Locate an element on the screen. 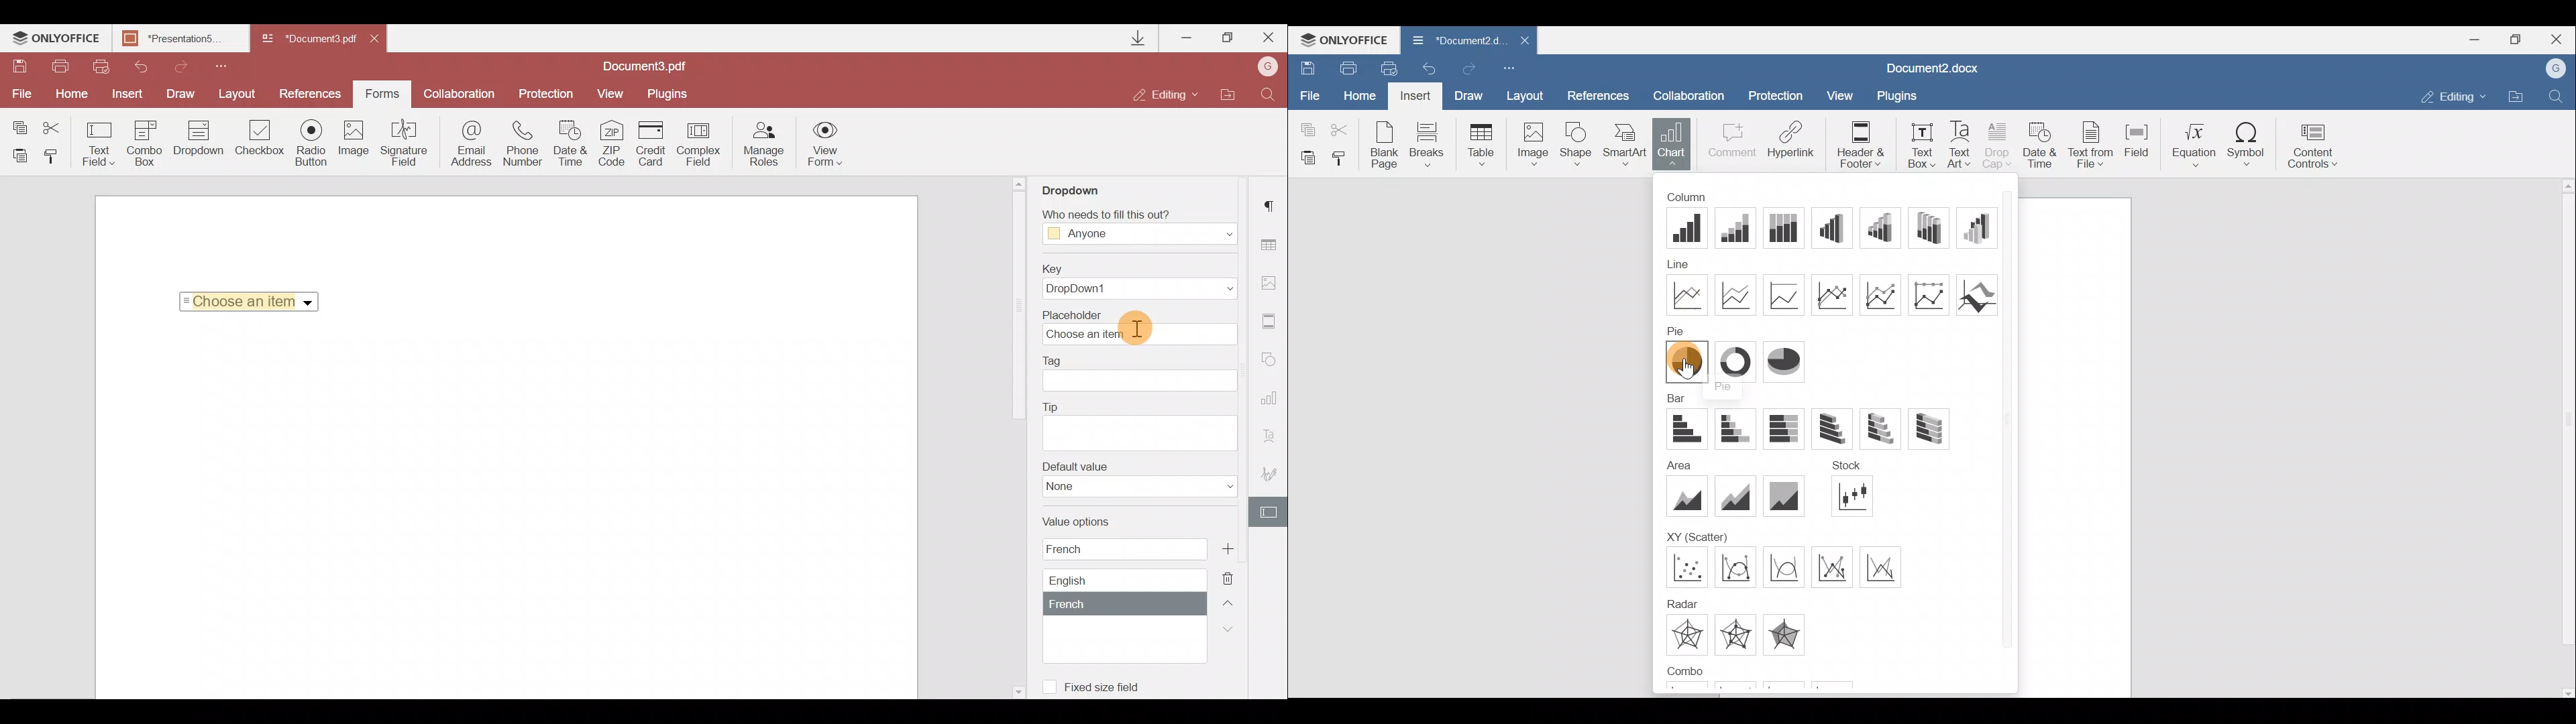  Close is located at coordinates (2560, 38).